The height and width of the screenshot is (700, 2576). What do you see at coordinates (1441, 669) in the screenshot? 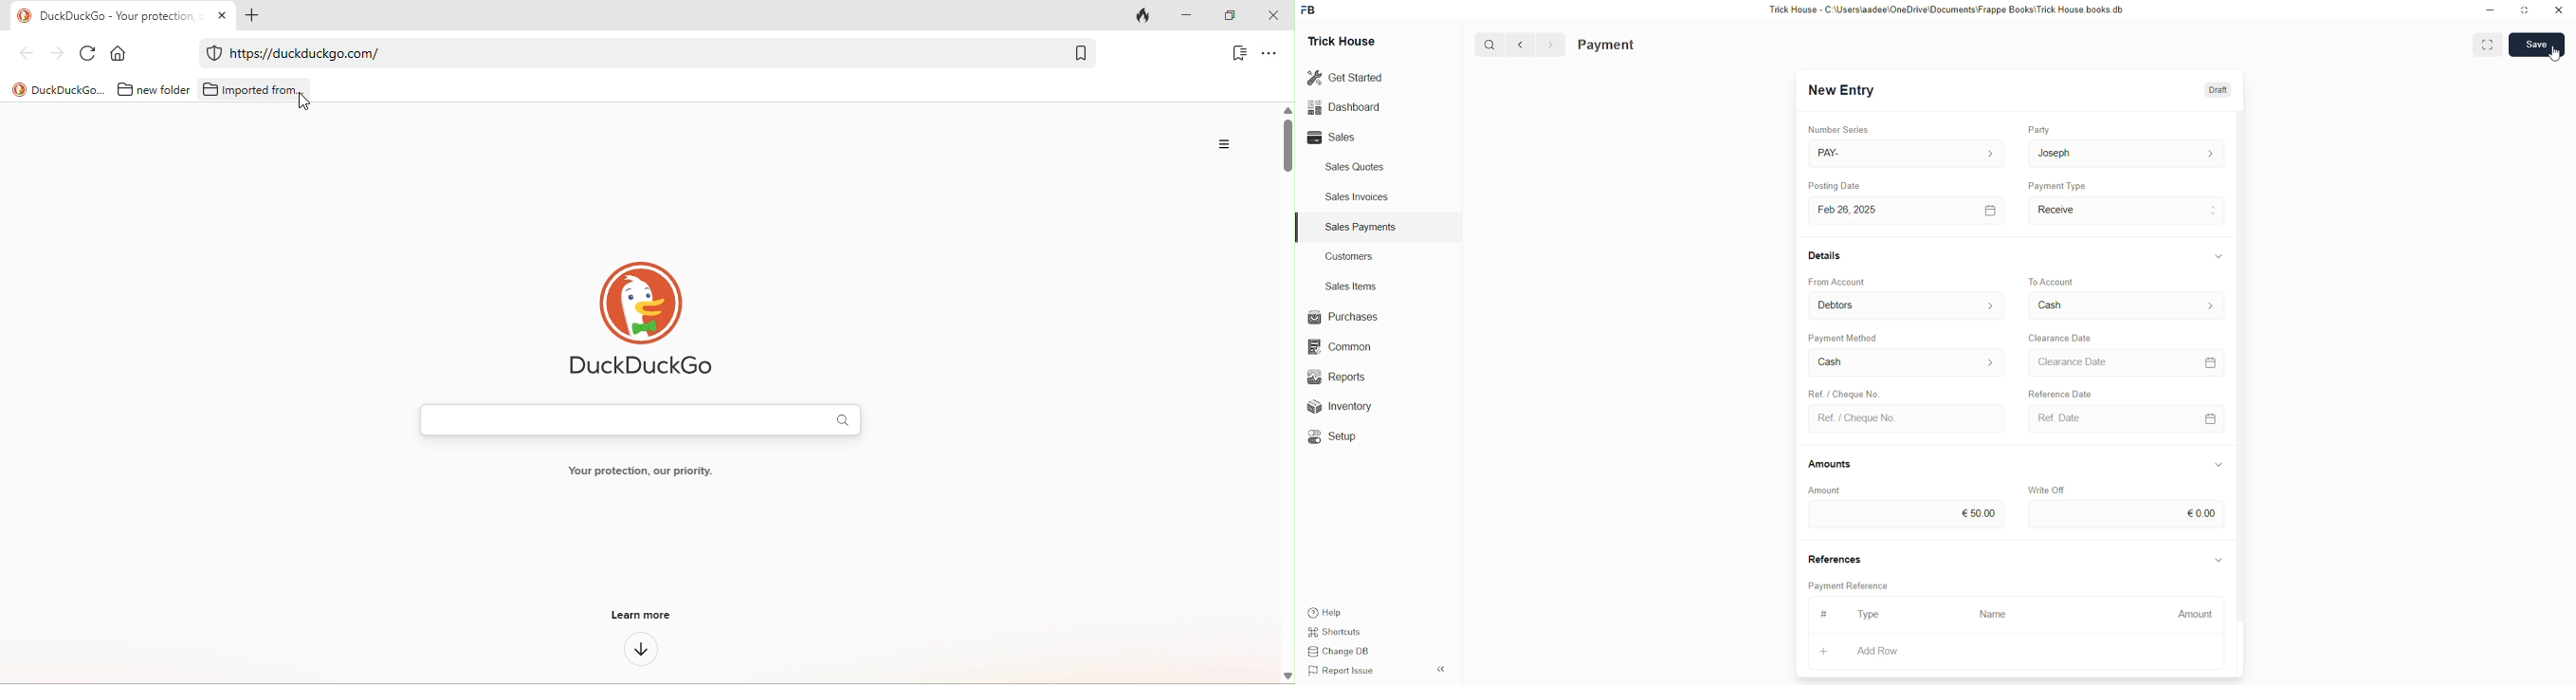
I see `Hide sidebar` at bounding box center [1441, 669].